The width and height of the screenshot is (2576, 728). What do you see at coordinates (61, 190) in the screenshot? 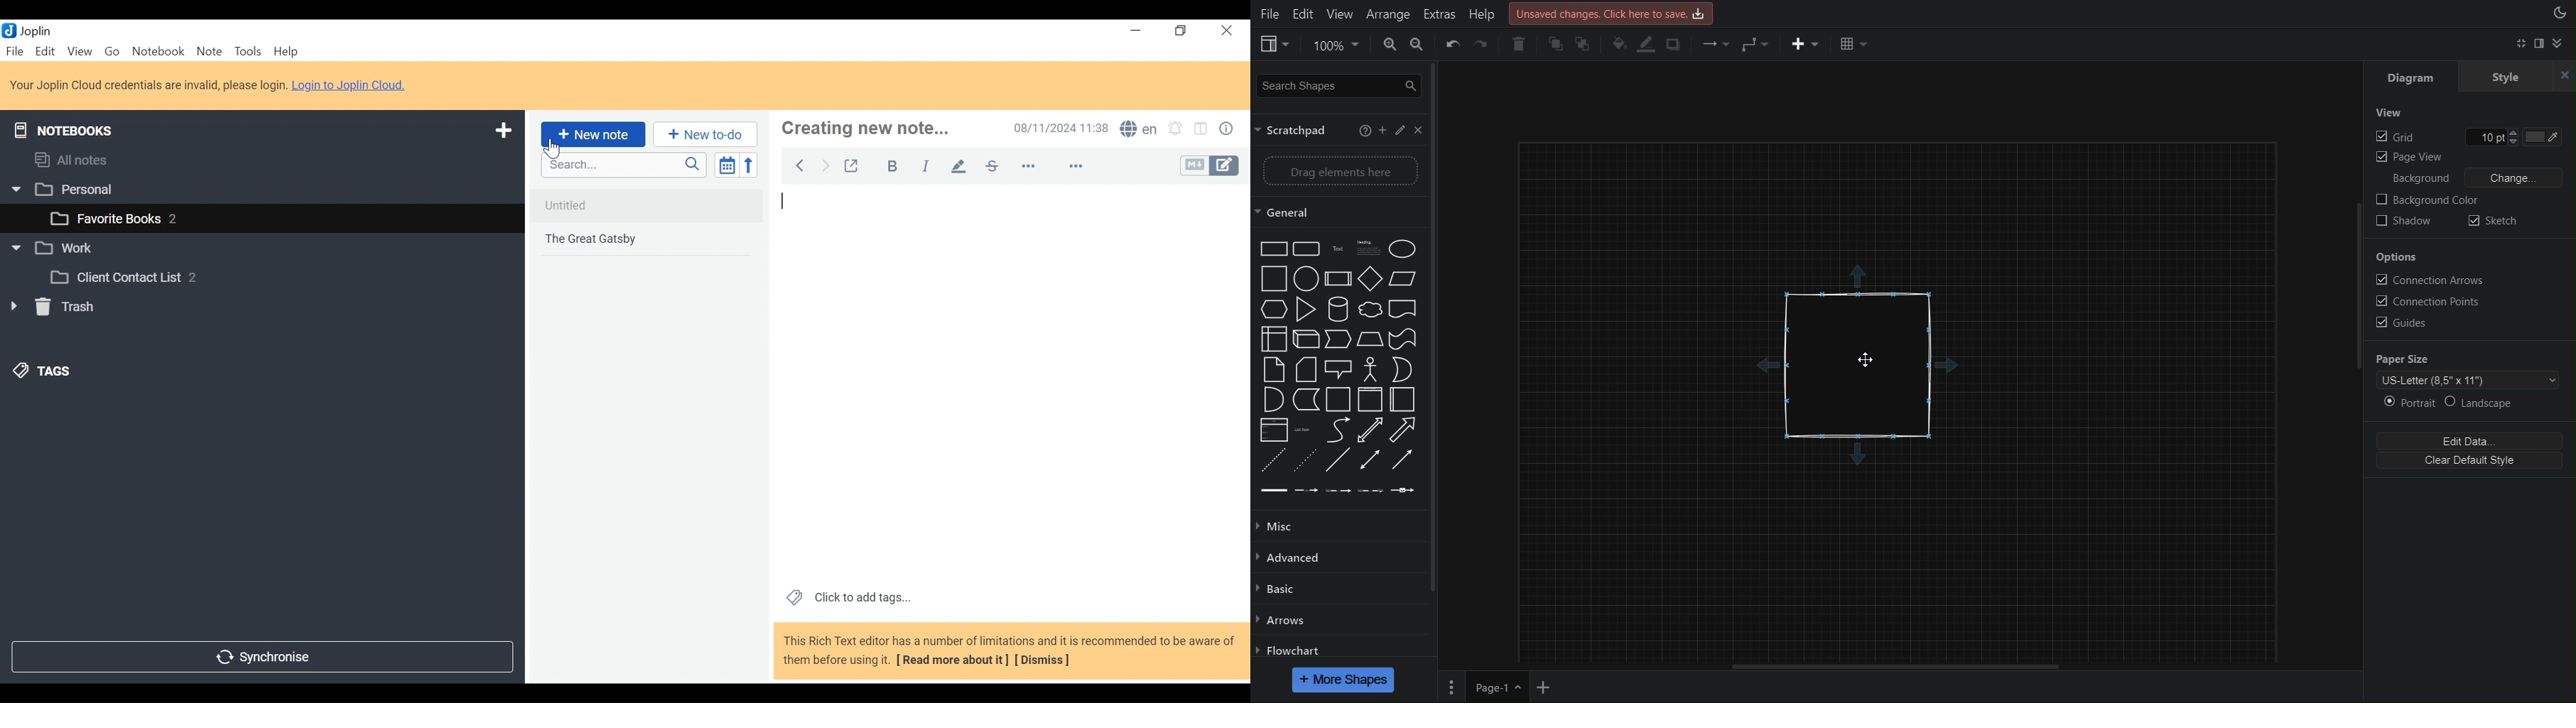
I see ` Personal` at bounding box center [61, 190].